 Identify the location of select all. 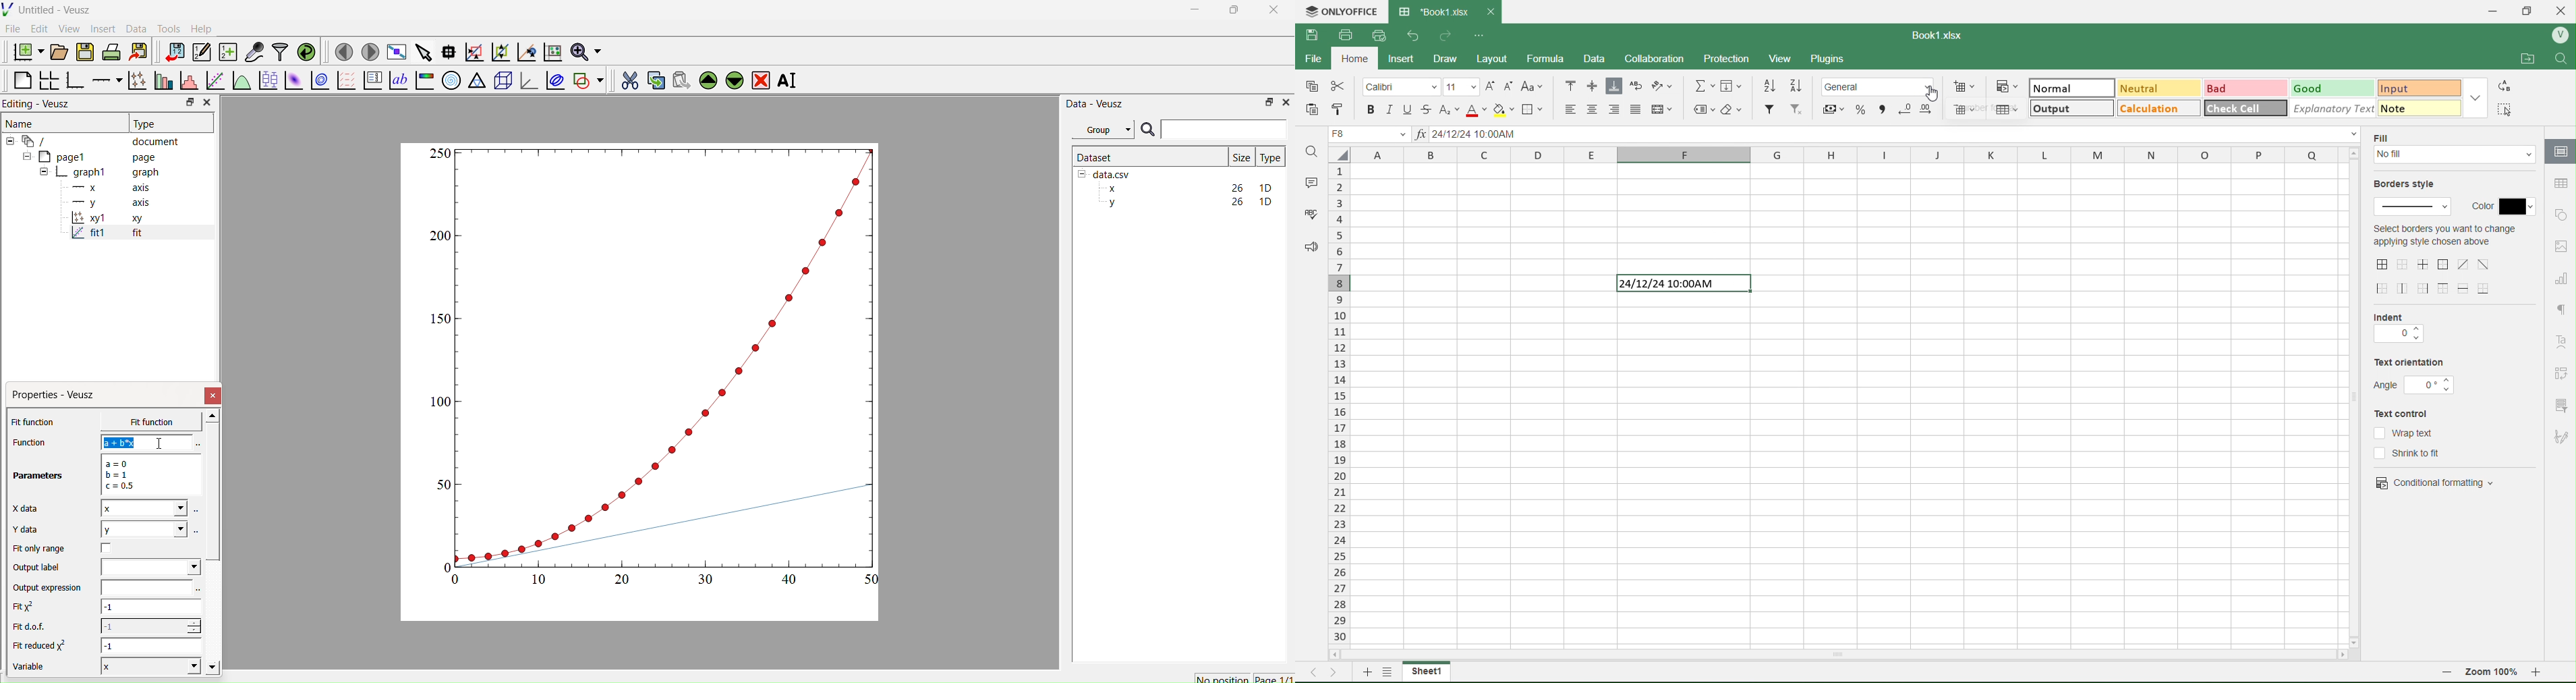
(1344, 158).